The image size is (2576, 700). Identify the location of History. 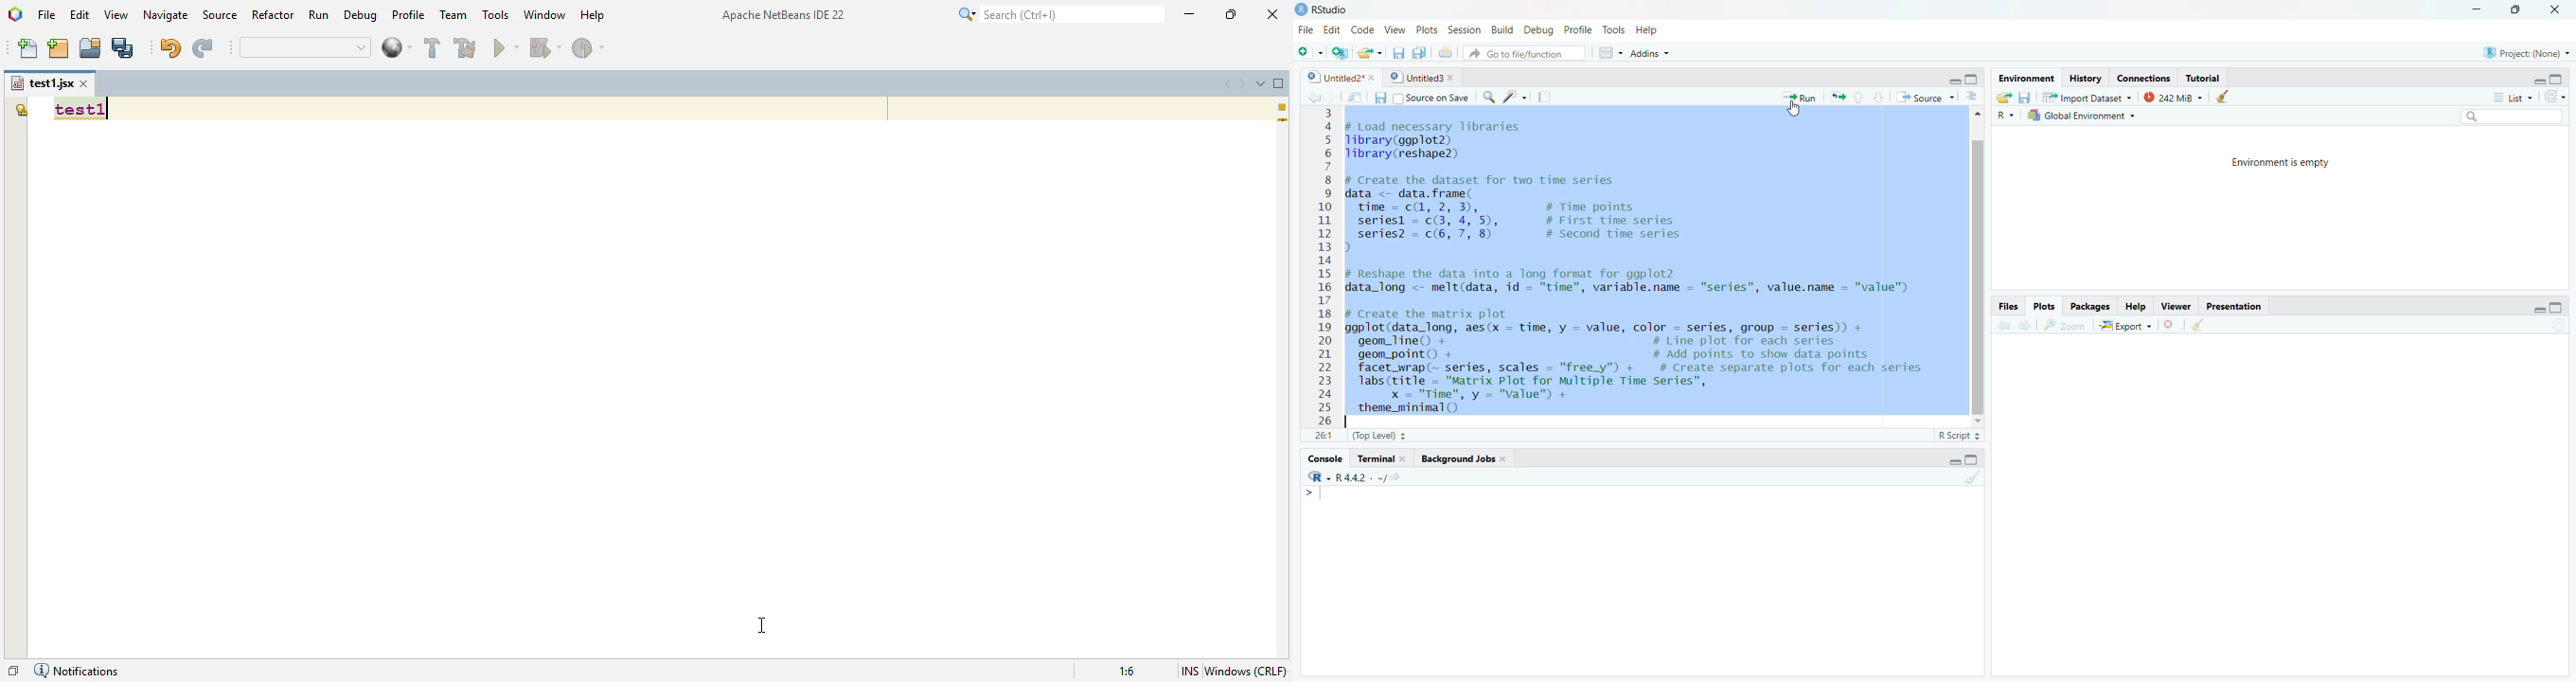
(2085, 79).